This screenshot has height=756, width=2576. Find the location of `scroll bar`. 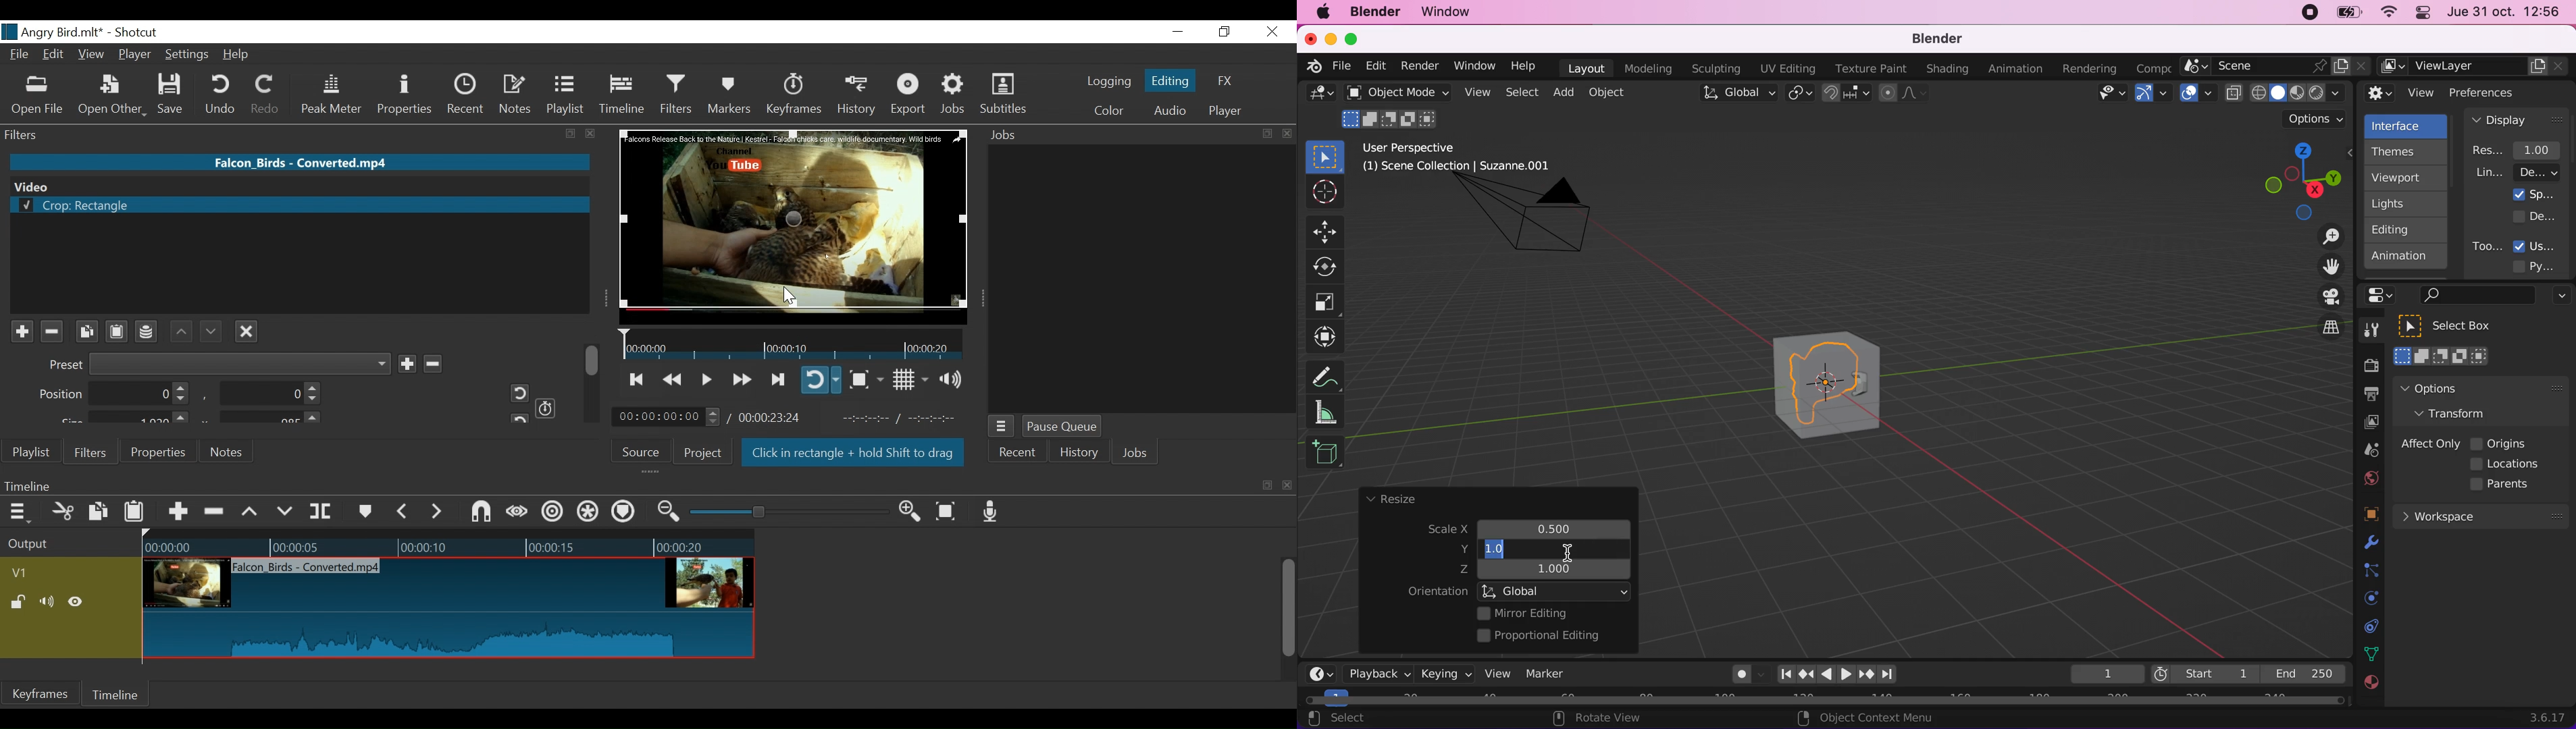

scroll bar is located at coordinates (593, 359).